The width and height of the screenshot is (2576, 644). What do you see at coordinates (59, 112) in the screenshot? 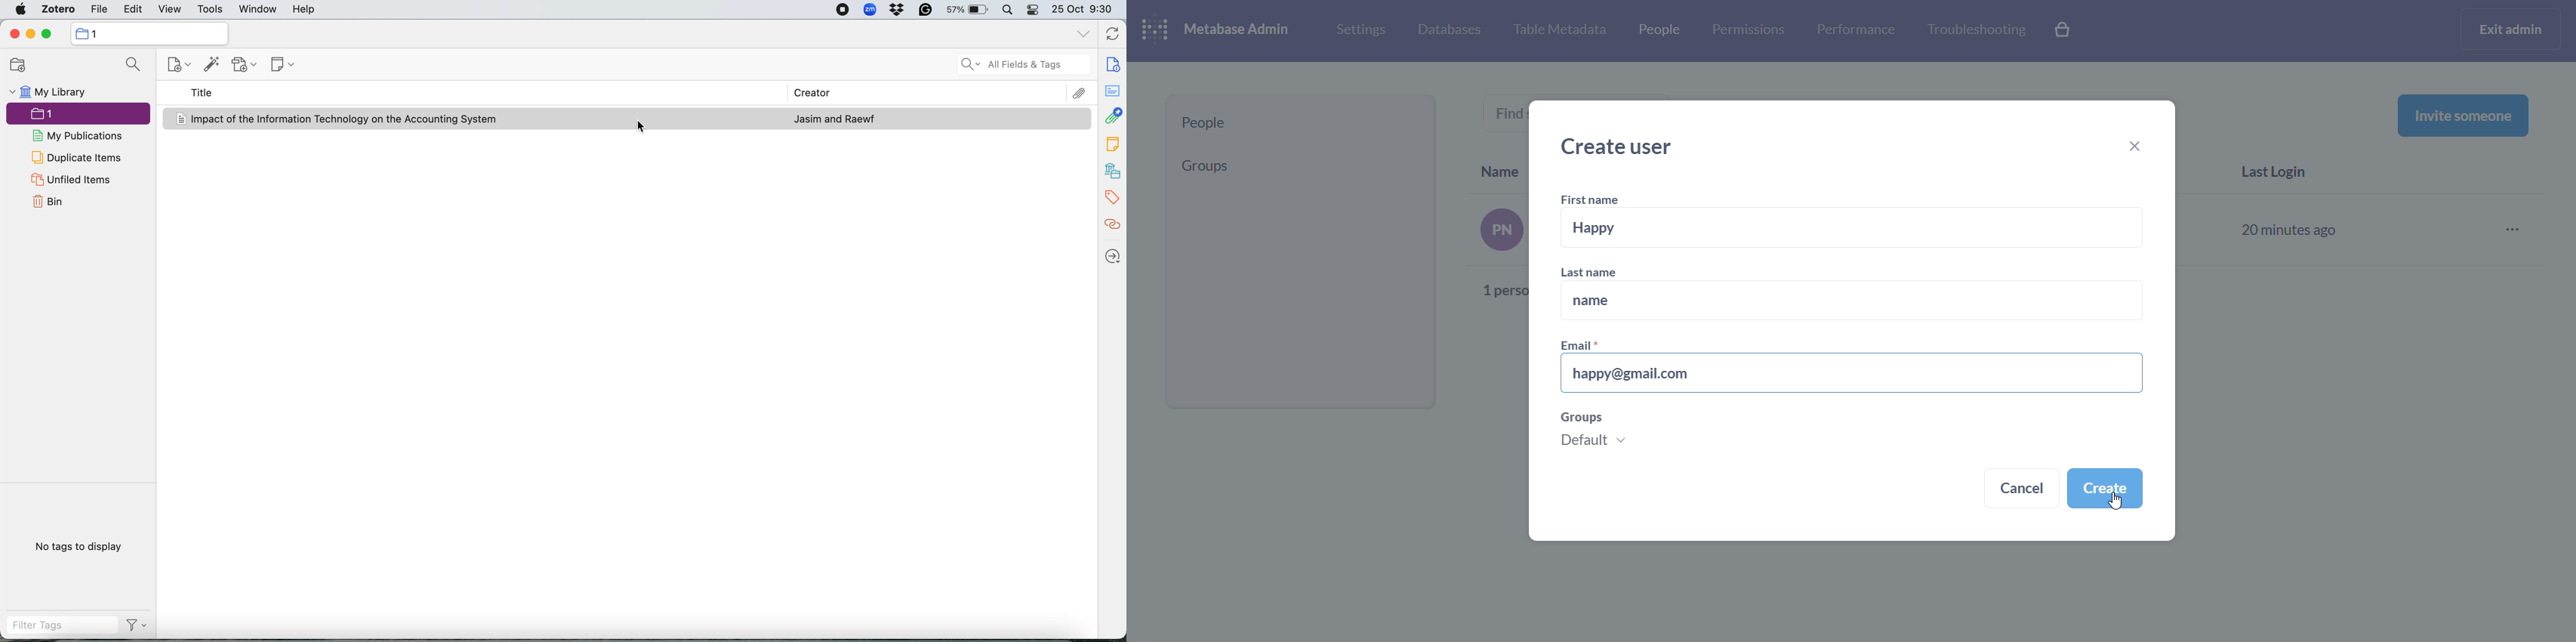
I see `collection` at bounding box center [59, 112].